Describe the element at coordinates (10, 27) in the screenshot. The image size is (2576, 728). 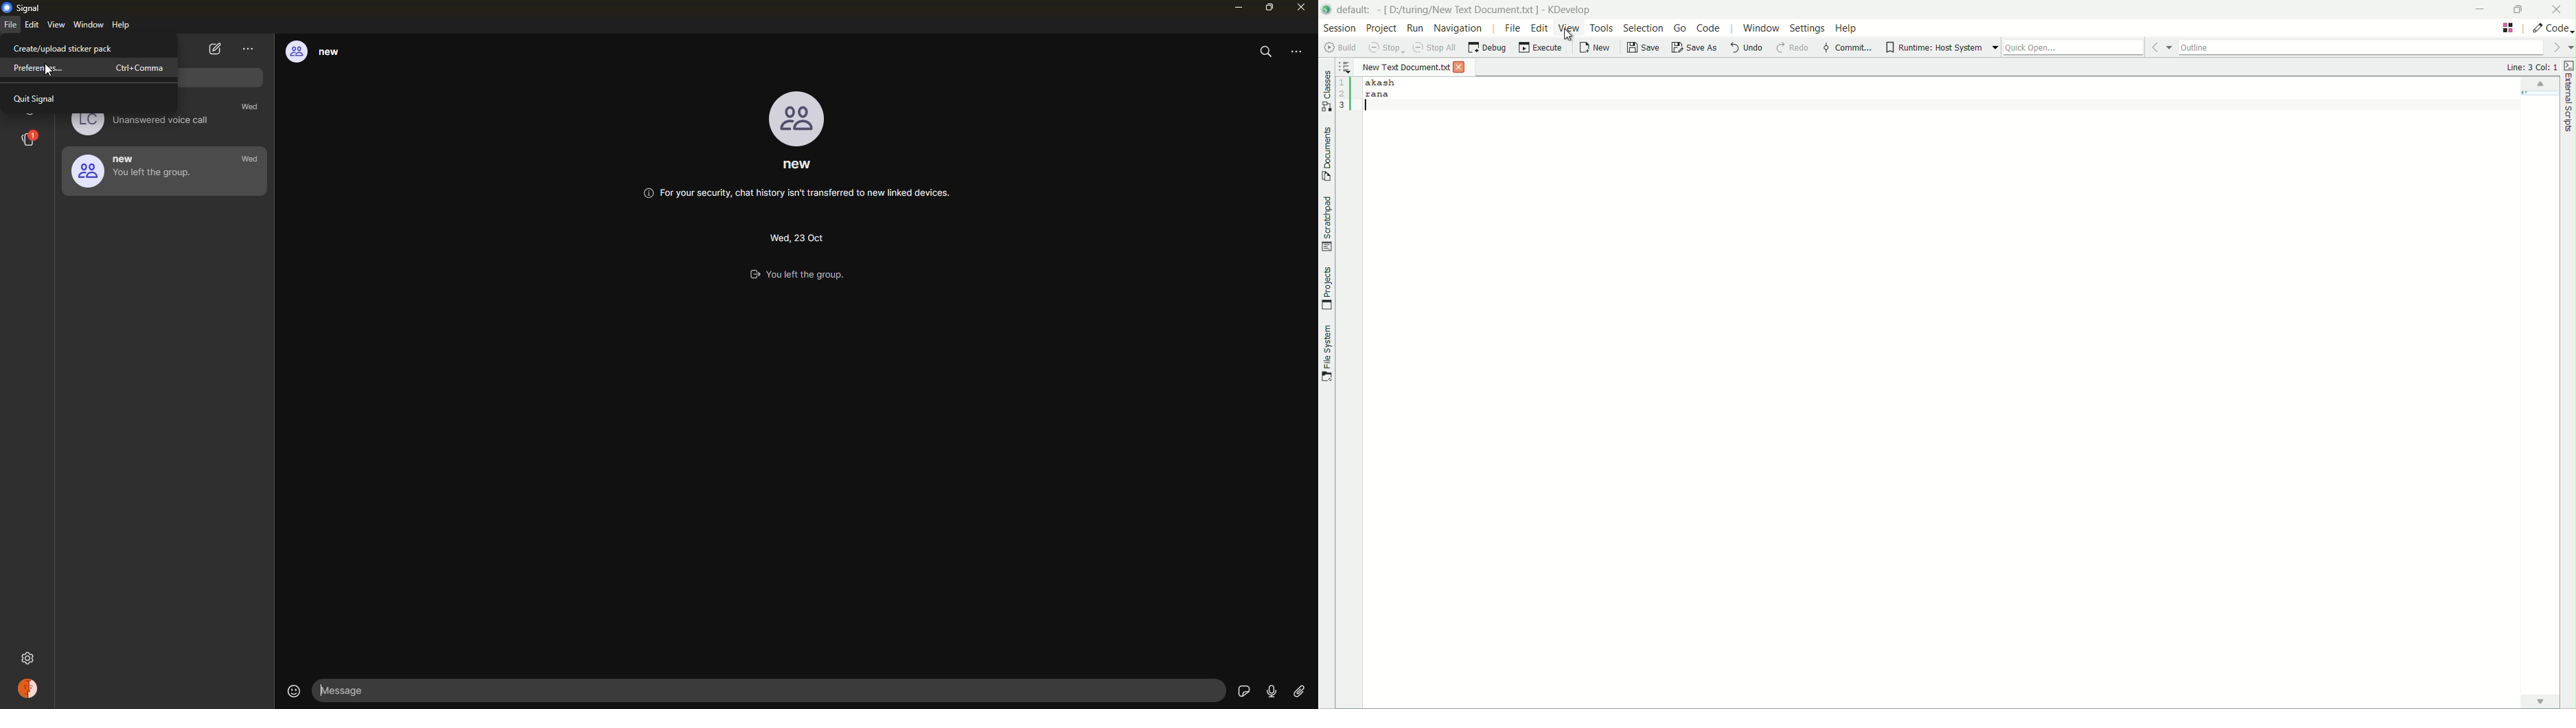
I see `file` at that location.